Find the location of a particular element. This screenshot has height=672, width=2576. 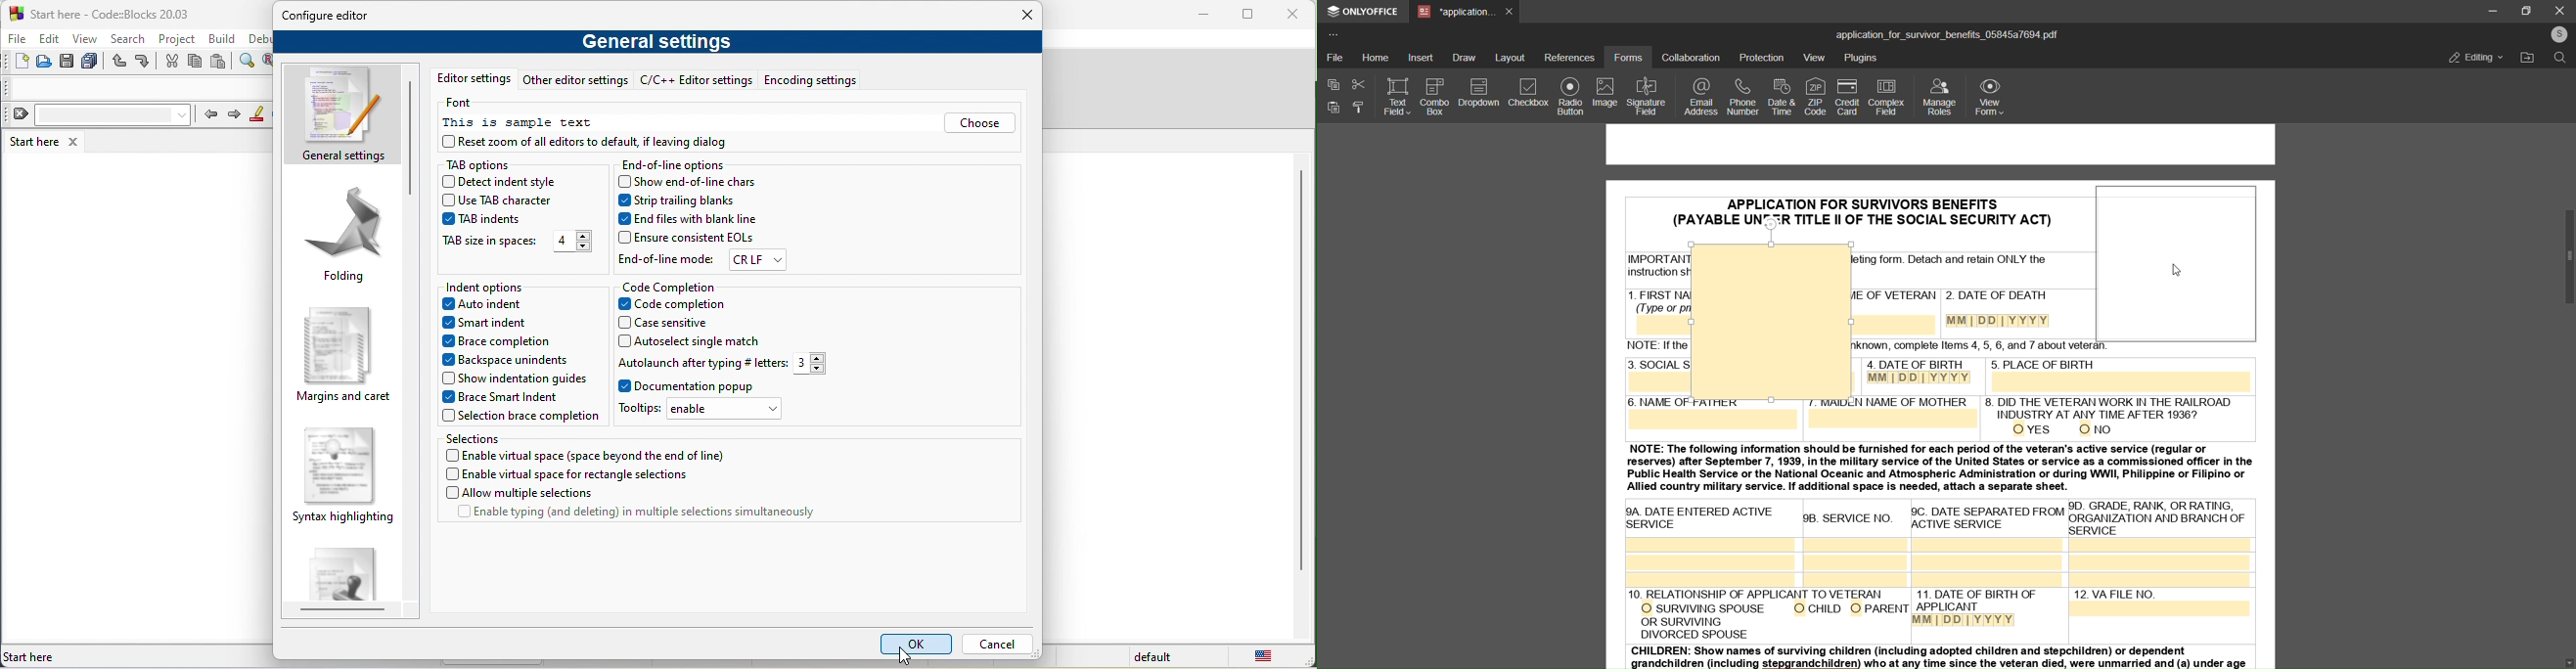

enable typing is located at coordinates (641, 513).